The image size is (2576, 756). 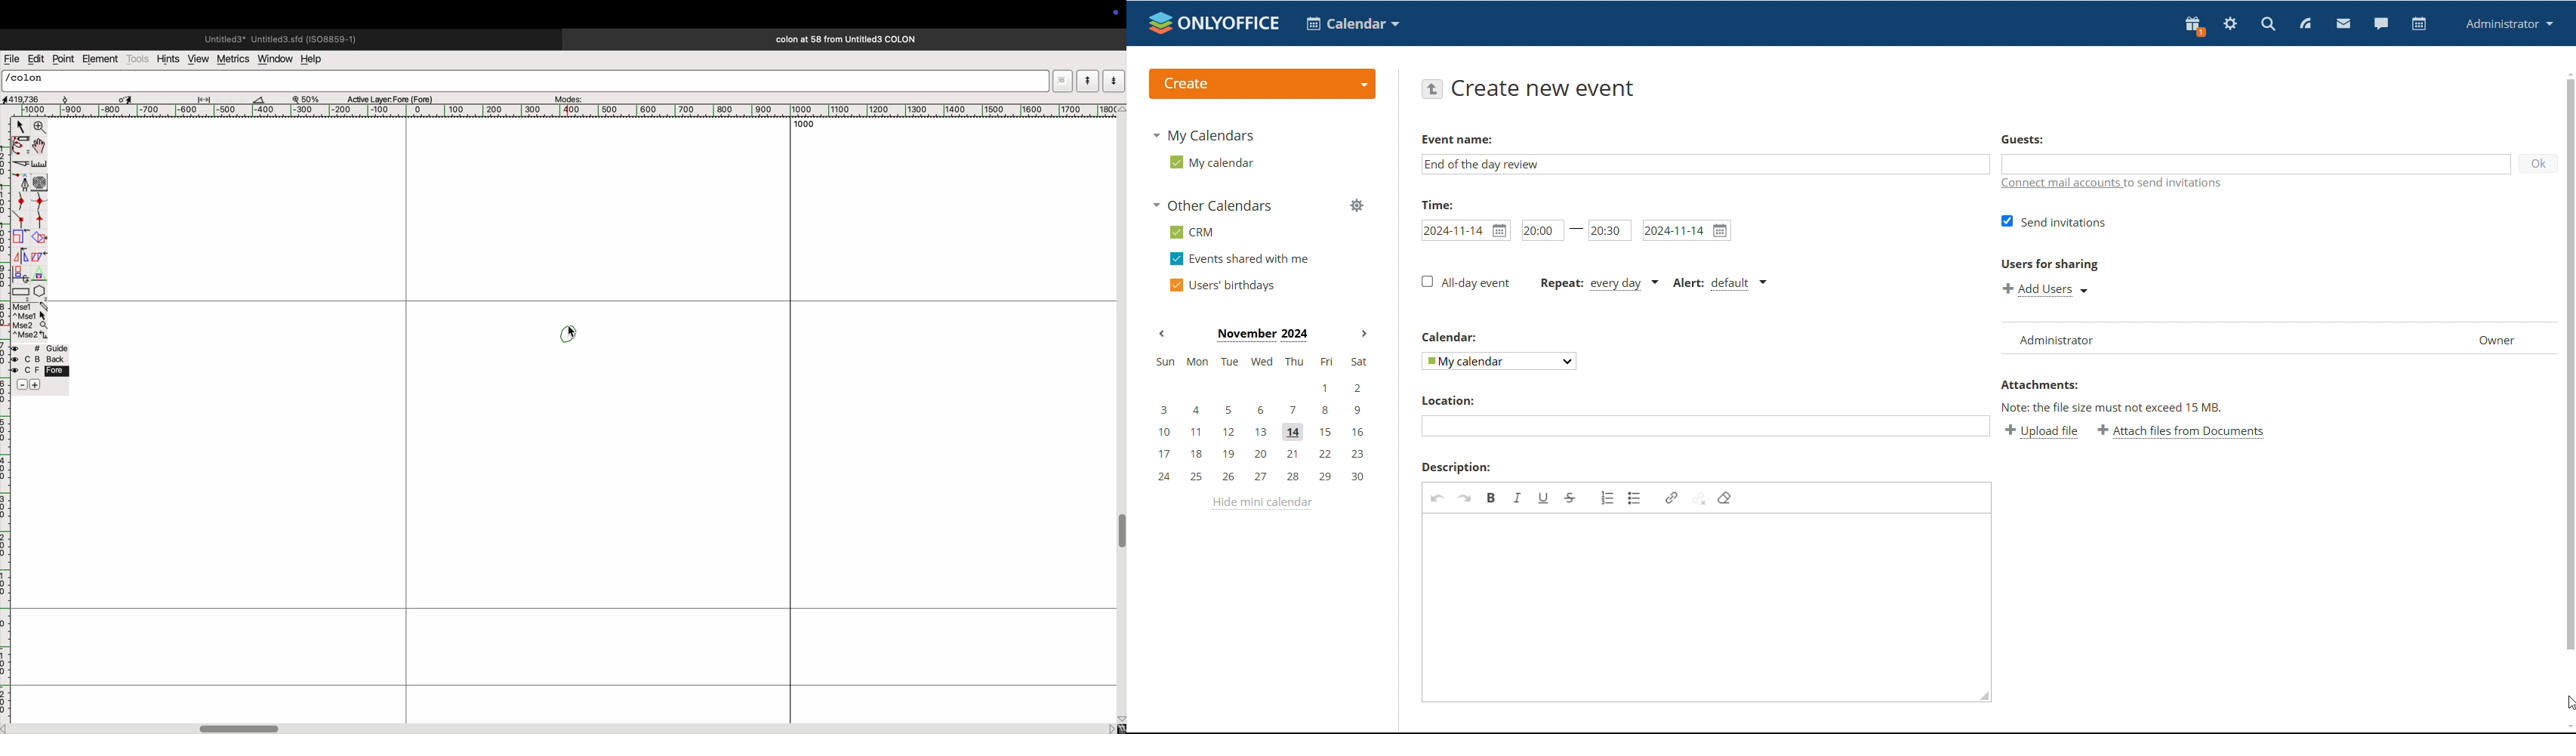 What do you see at coordinates (21, 291) in the screenshot?
I see `rectangle` at bounding box center [21, 291].